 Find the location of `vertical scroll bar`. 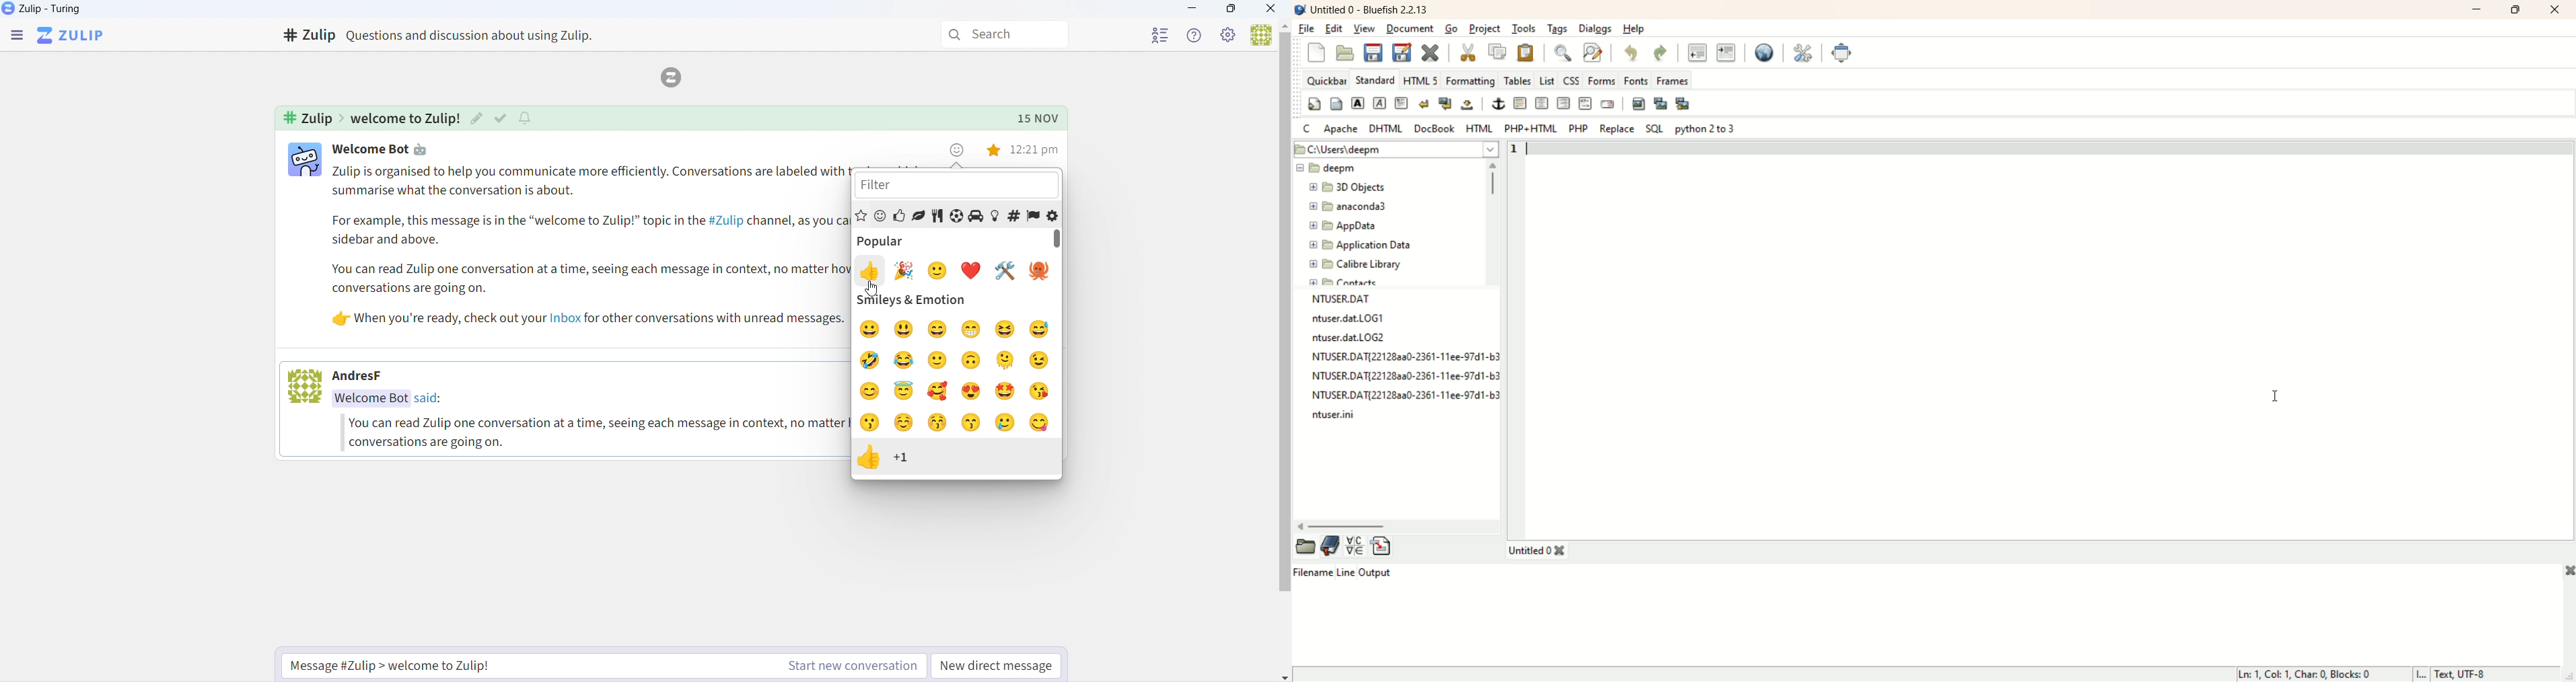

vertical scroll bar is located at coordinates (1283, 316).